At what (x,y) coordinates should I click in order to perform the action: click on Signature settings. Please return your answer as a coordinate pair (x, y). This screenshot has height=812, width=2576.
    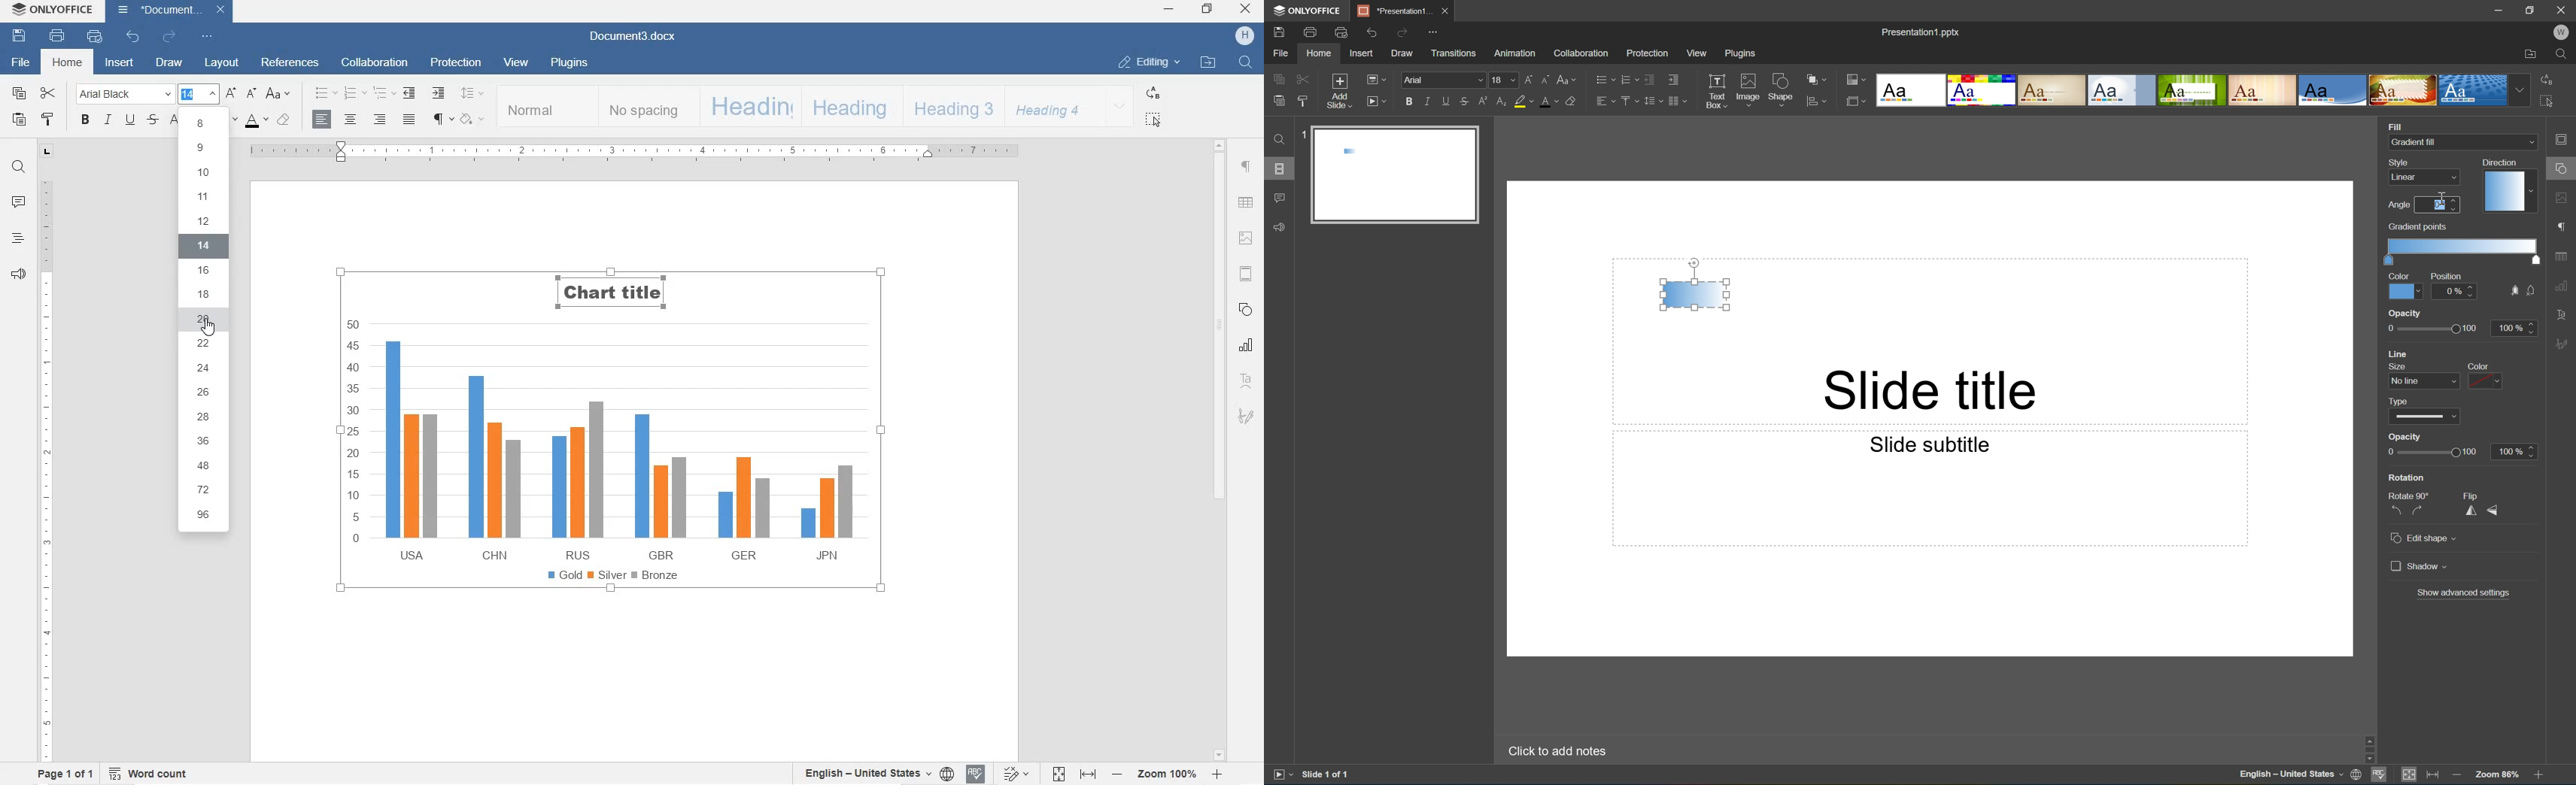
    Looking at the image, I should click on (2564, 343).